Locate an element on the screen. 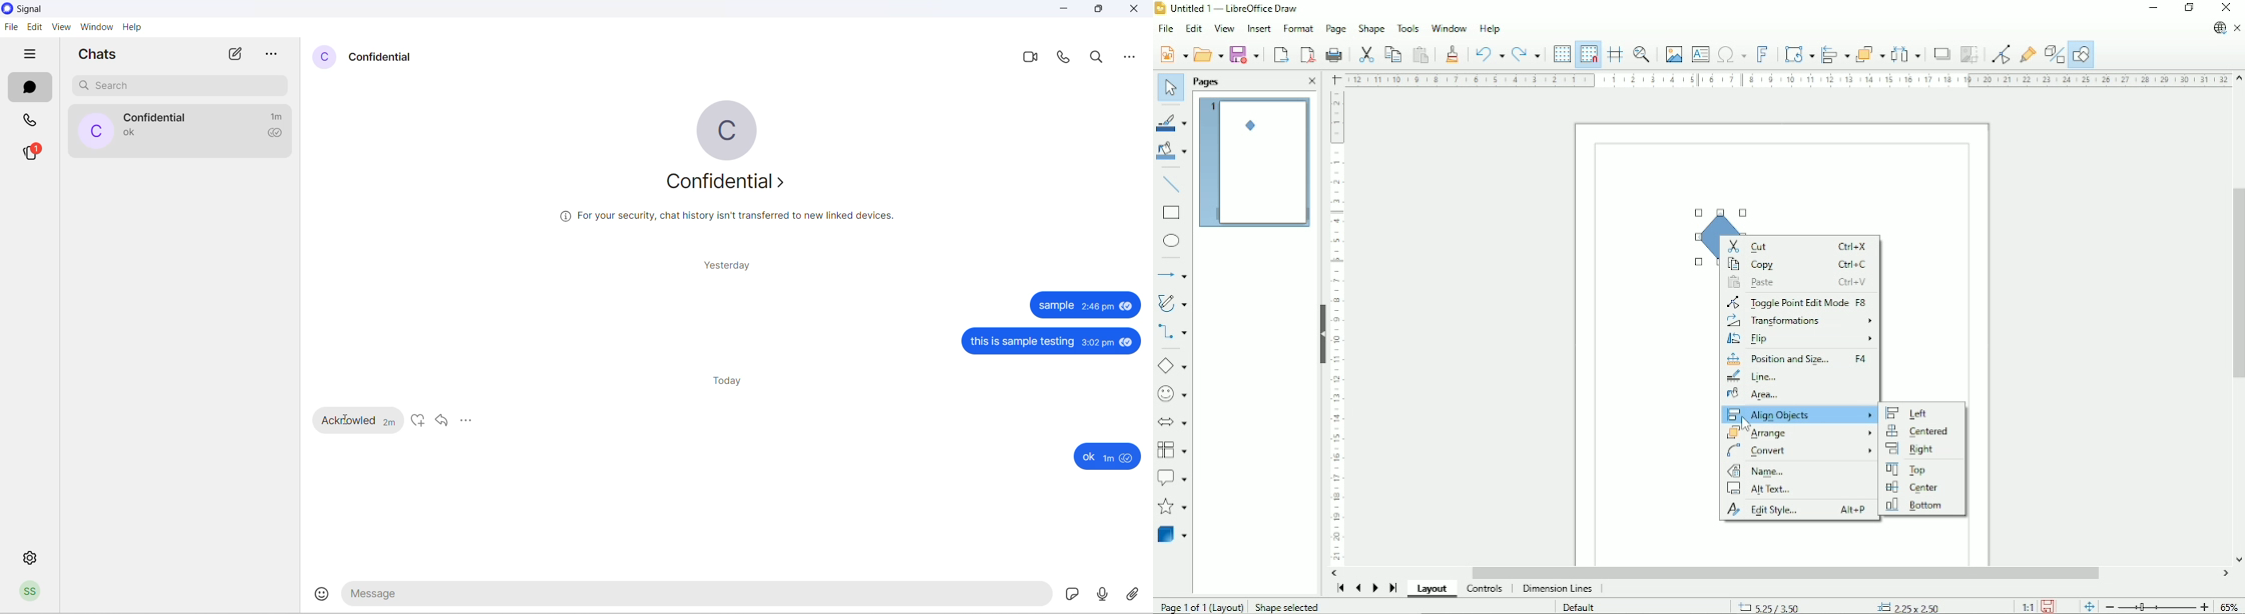 The width and height of the screenshot is (2268, 616). Alt text is located at coordinates (1764, 489).